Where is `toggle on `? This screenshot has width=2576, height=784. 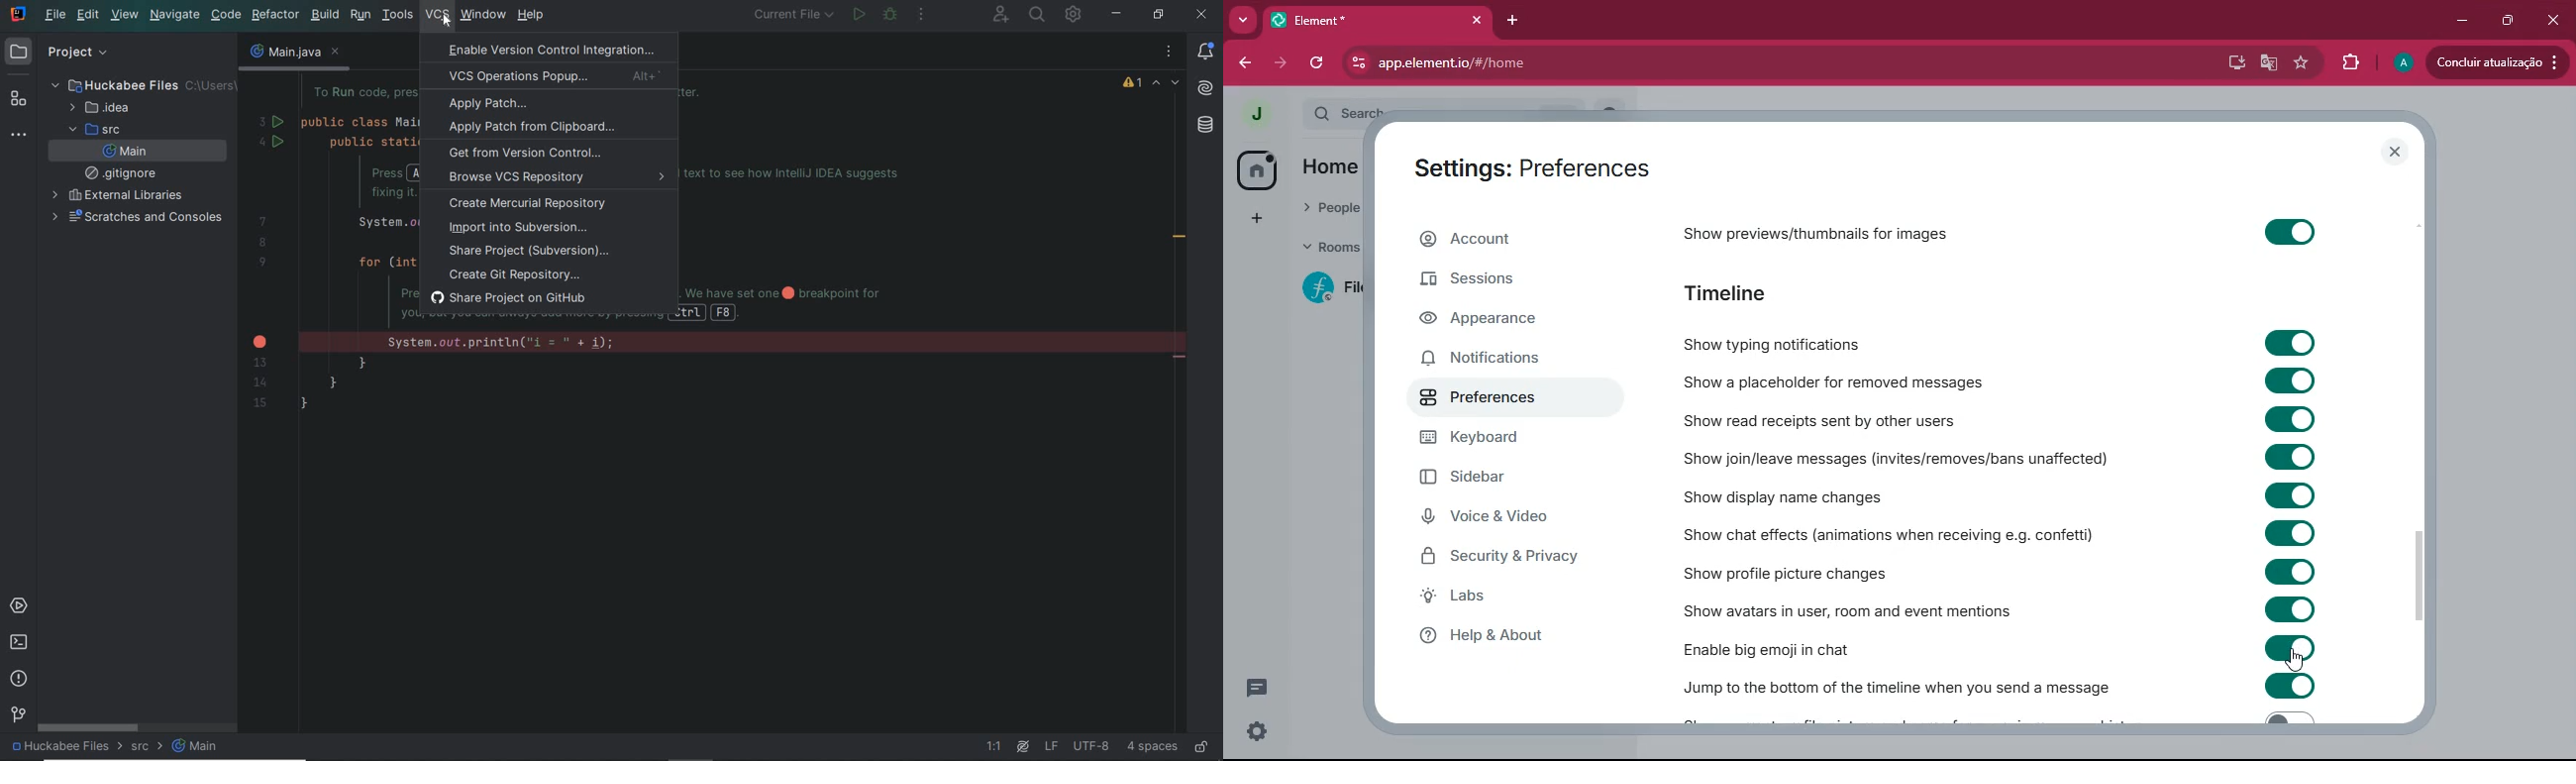
toggle on  is located at coordinates (2290, 570).